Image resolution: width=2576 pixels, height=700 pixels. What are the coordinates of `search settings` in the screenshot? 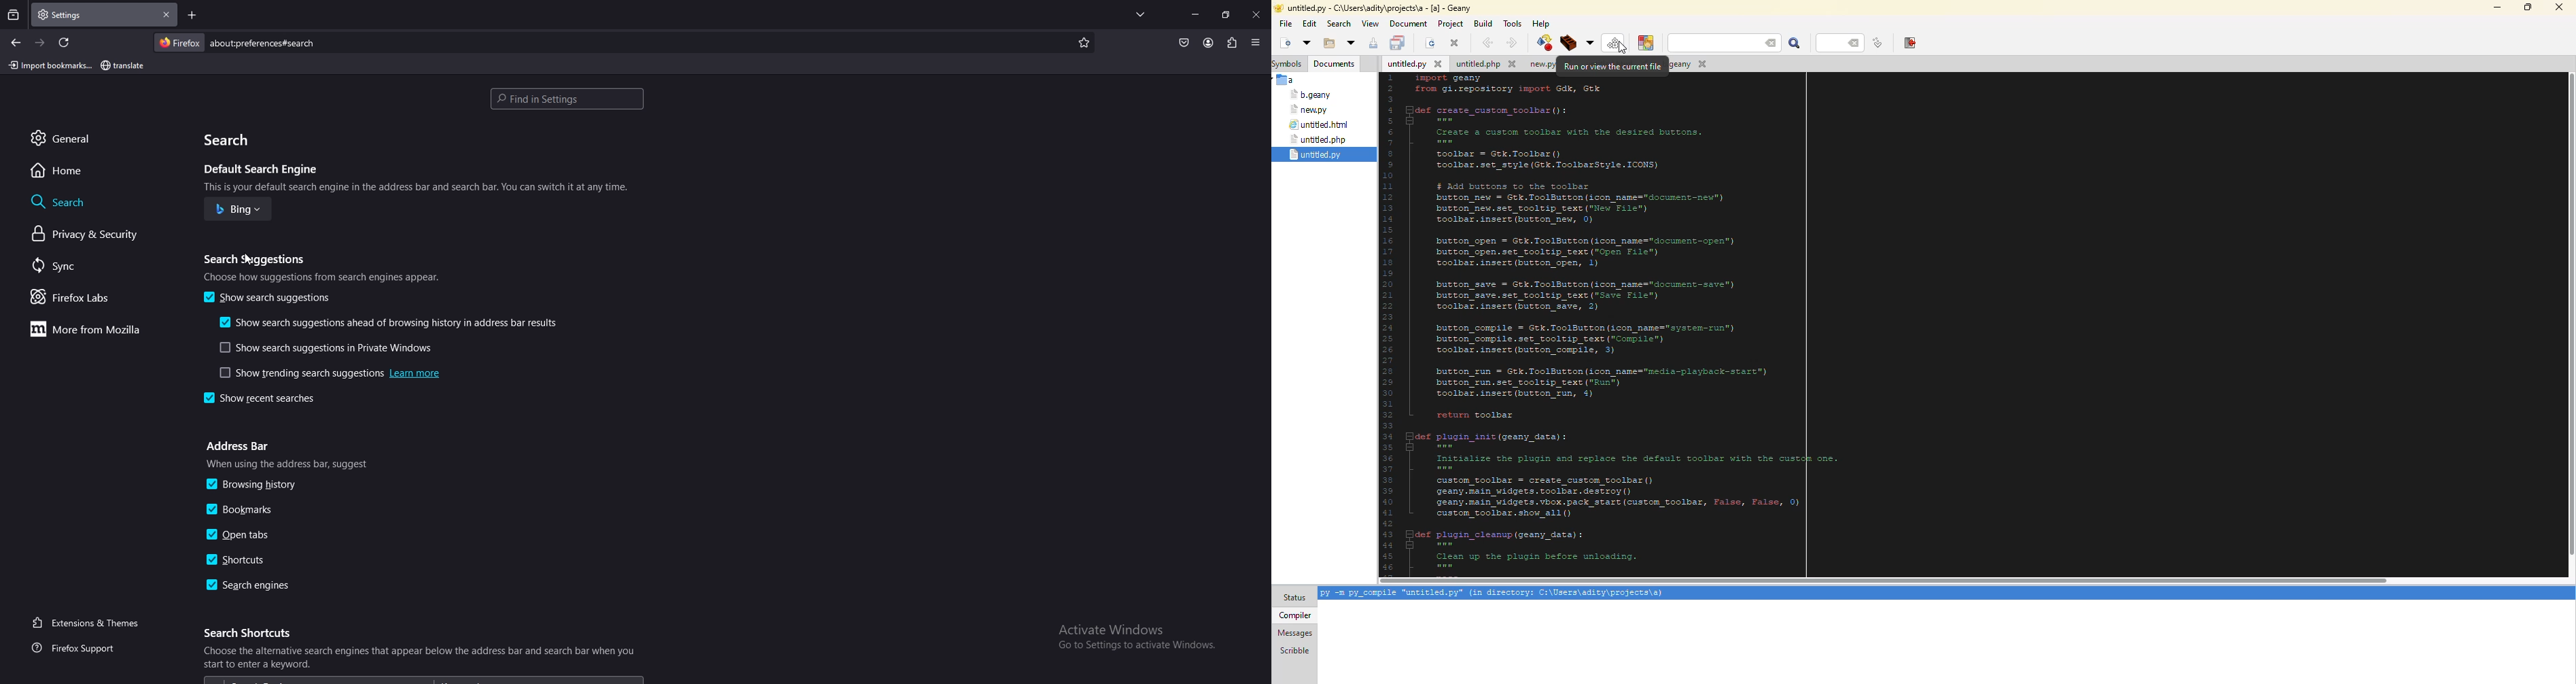 It's located at (567, 99).